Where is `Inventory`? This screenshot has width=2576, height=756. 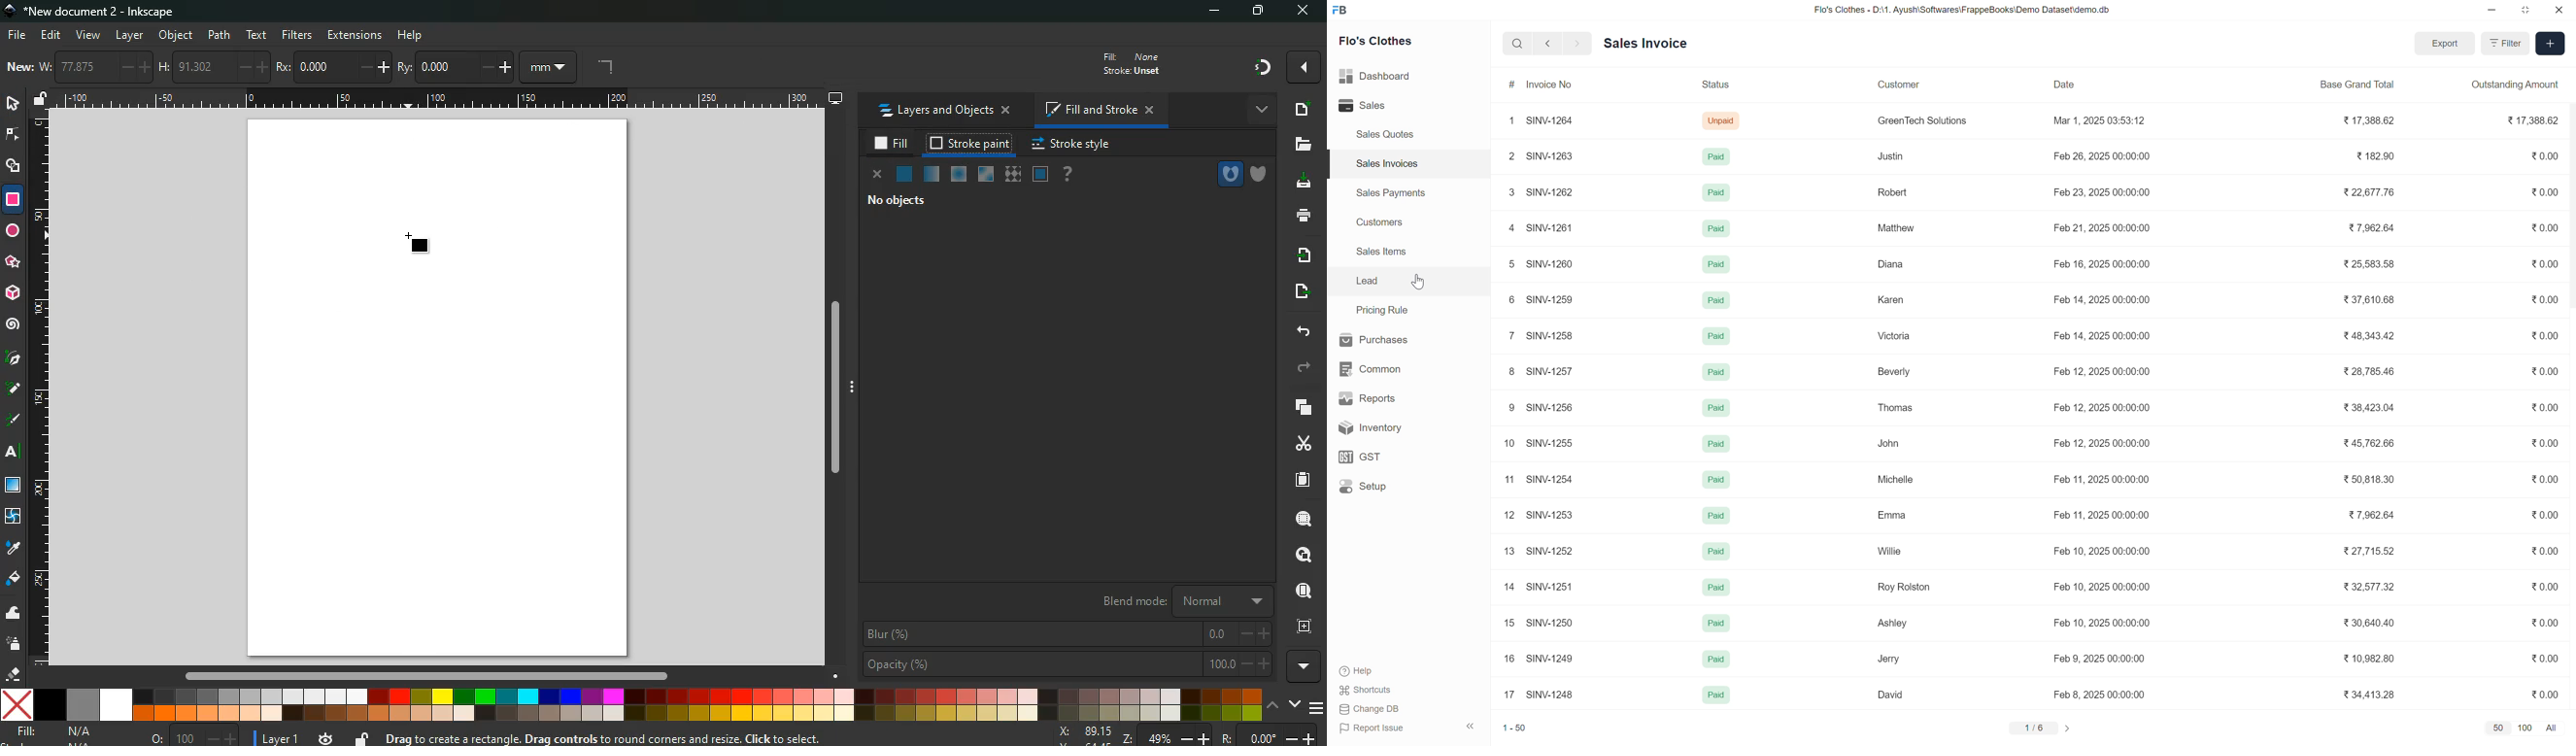 Inventory is located at coordinates (1367, 428).